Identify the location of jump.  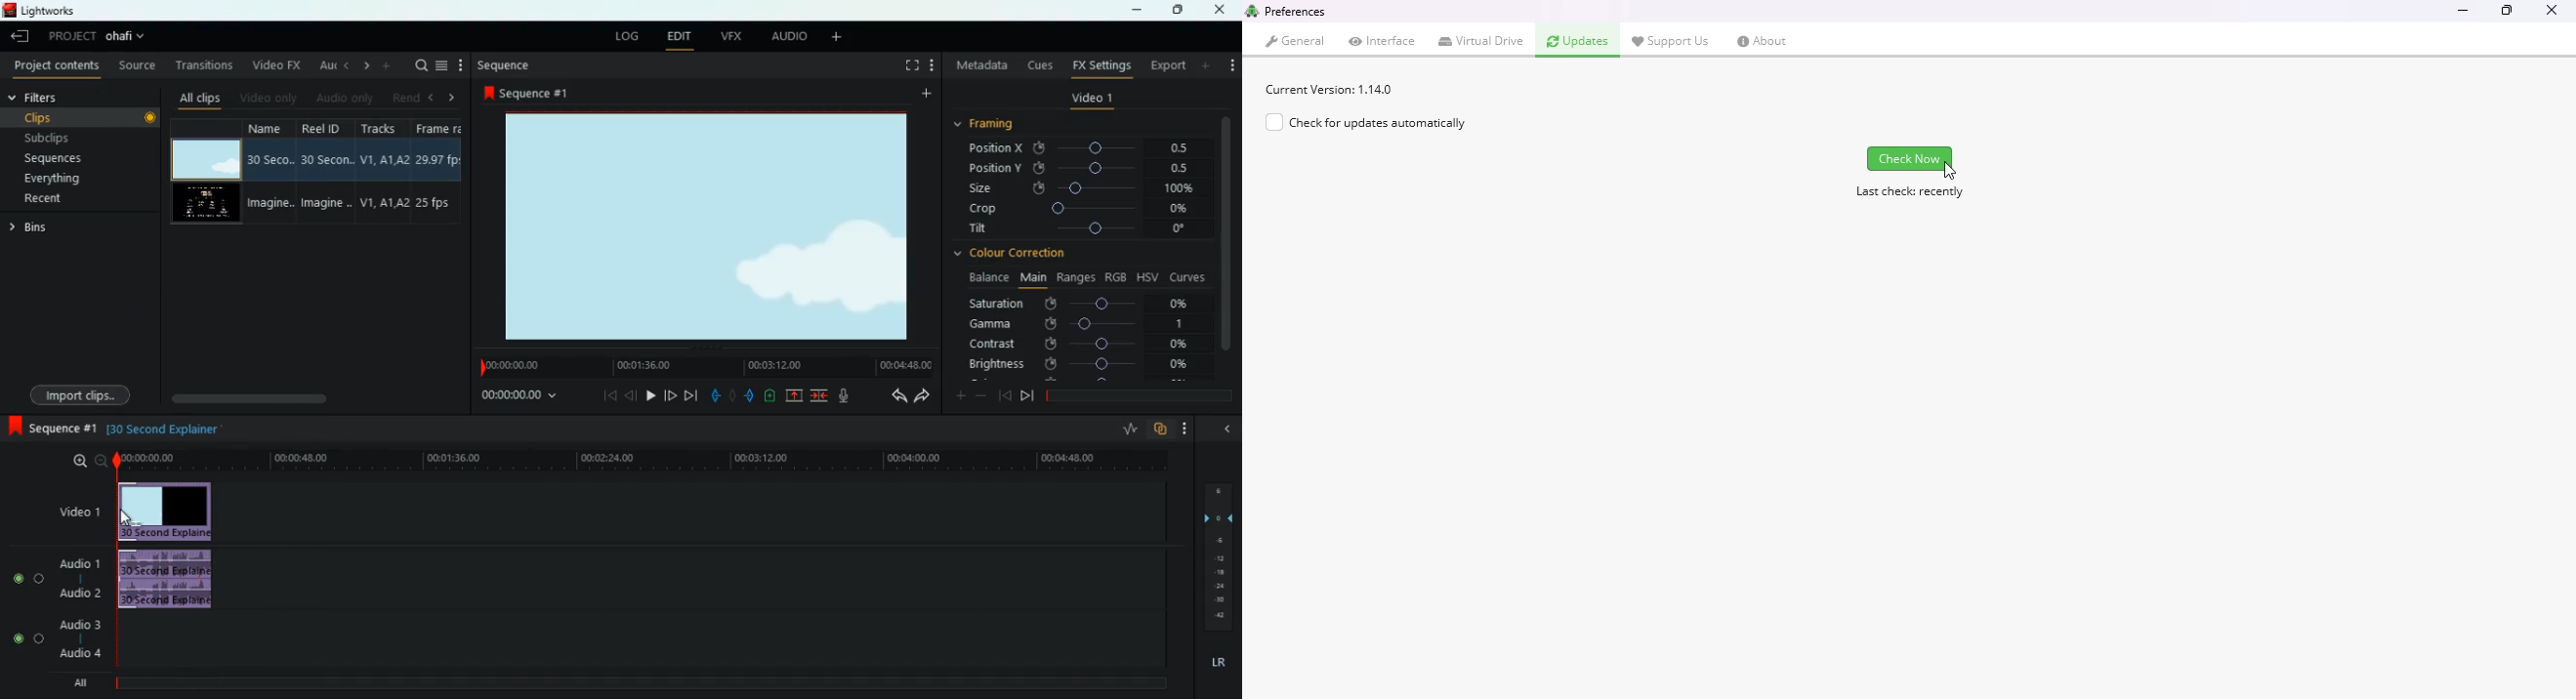
(670, 396).